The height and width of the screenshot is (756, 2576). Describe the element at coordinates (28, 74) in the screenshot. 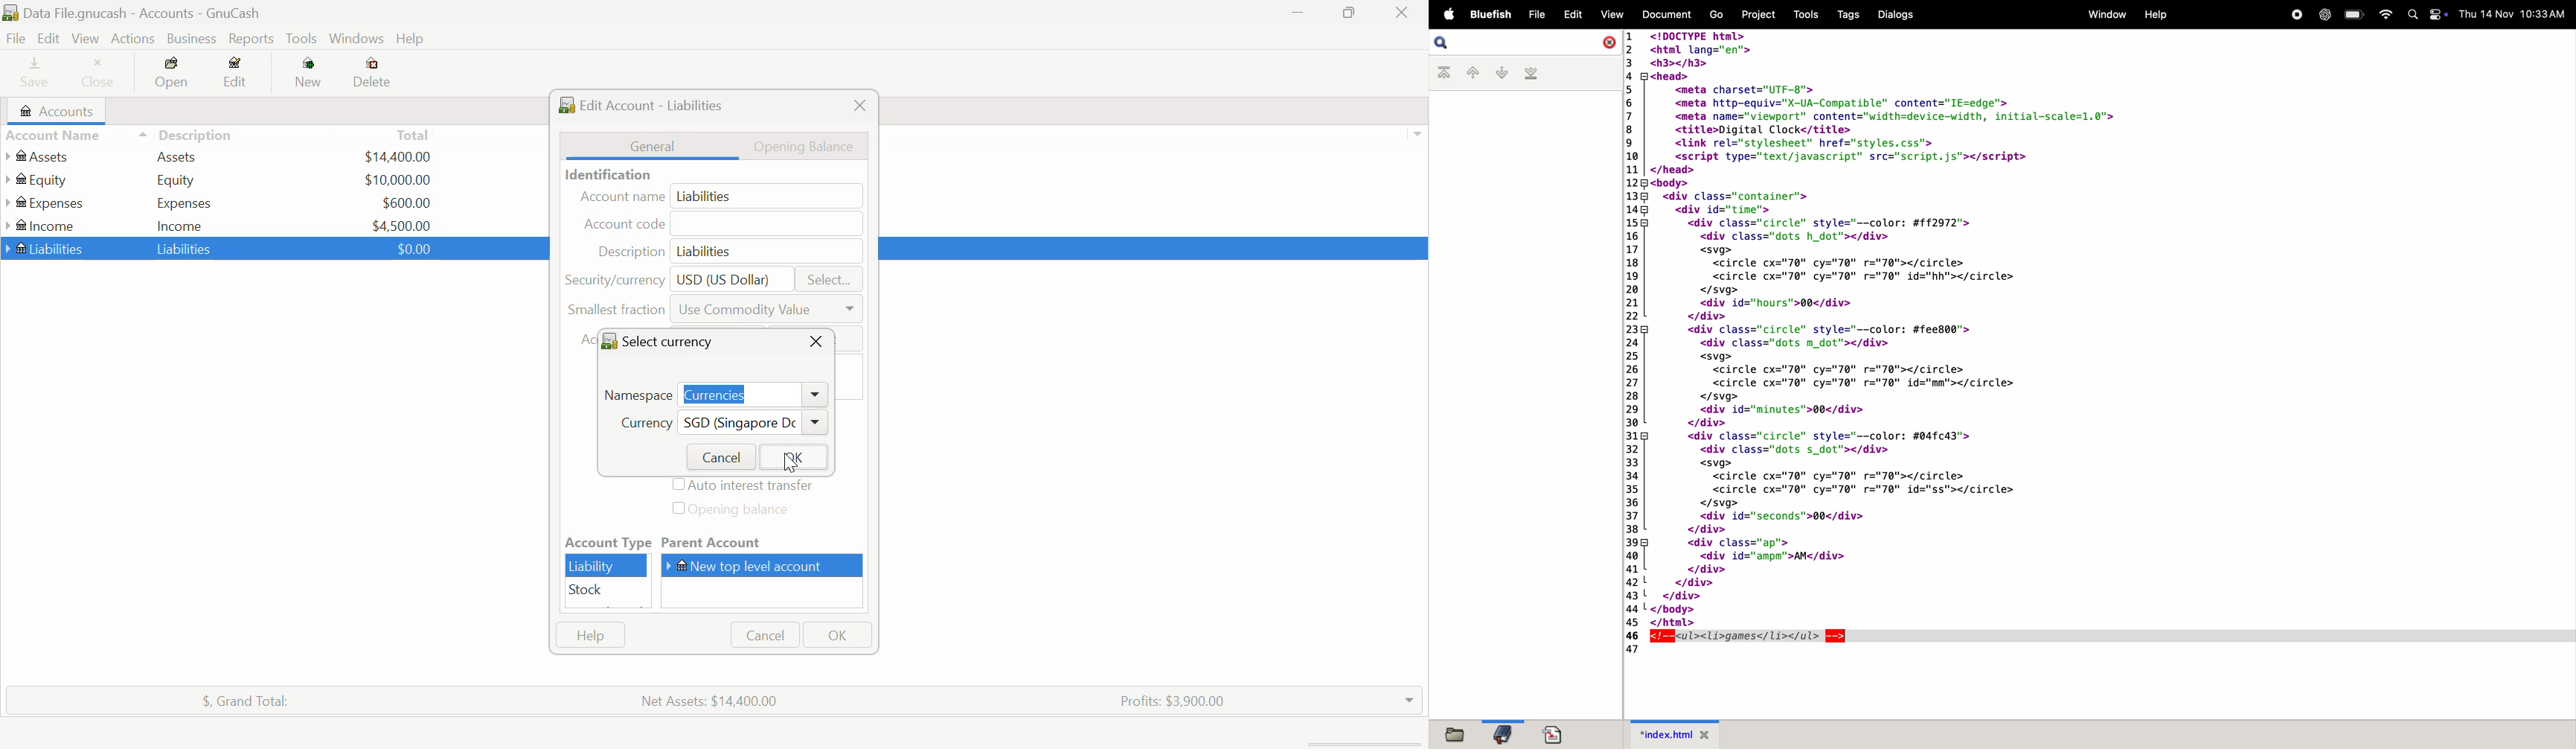

I see `Save` at that location.